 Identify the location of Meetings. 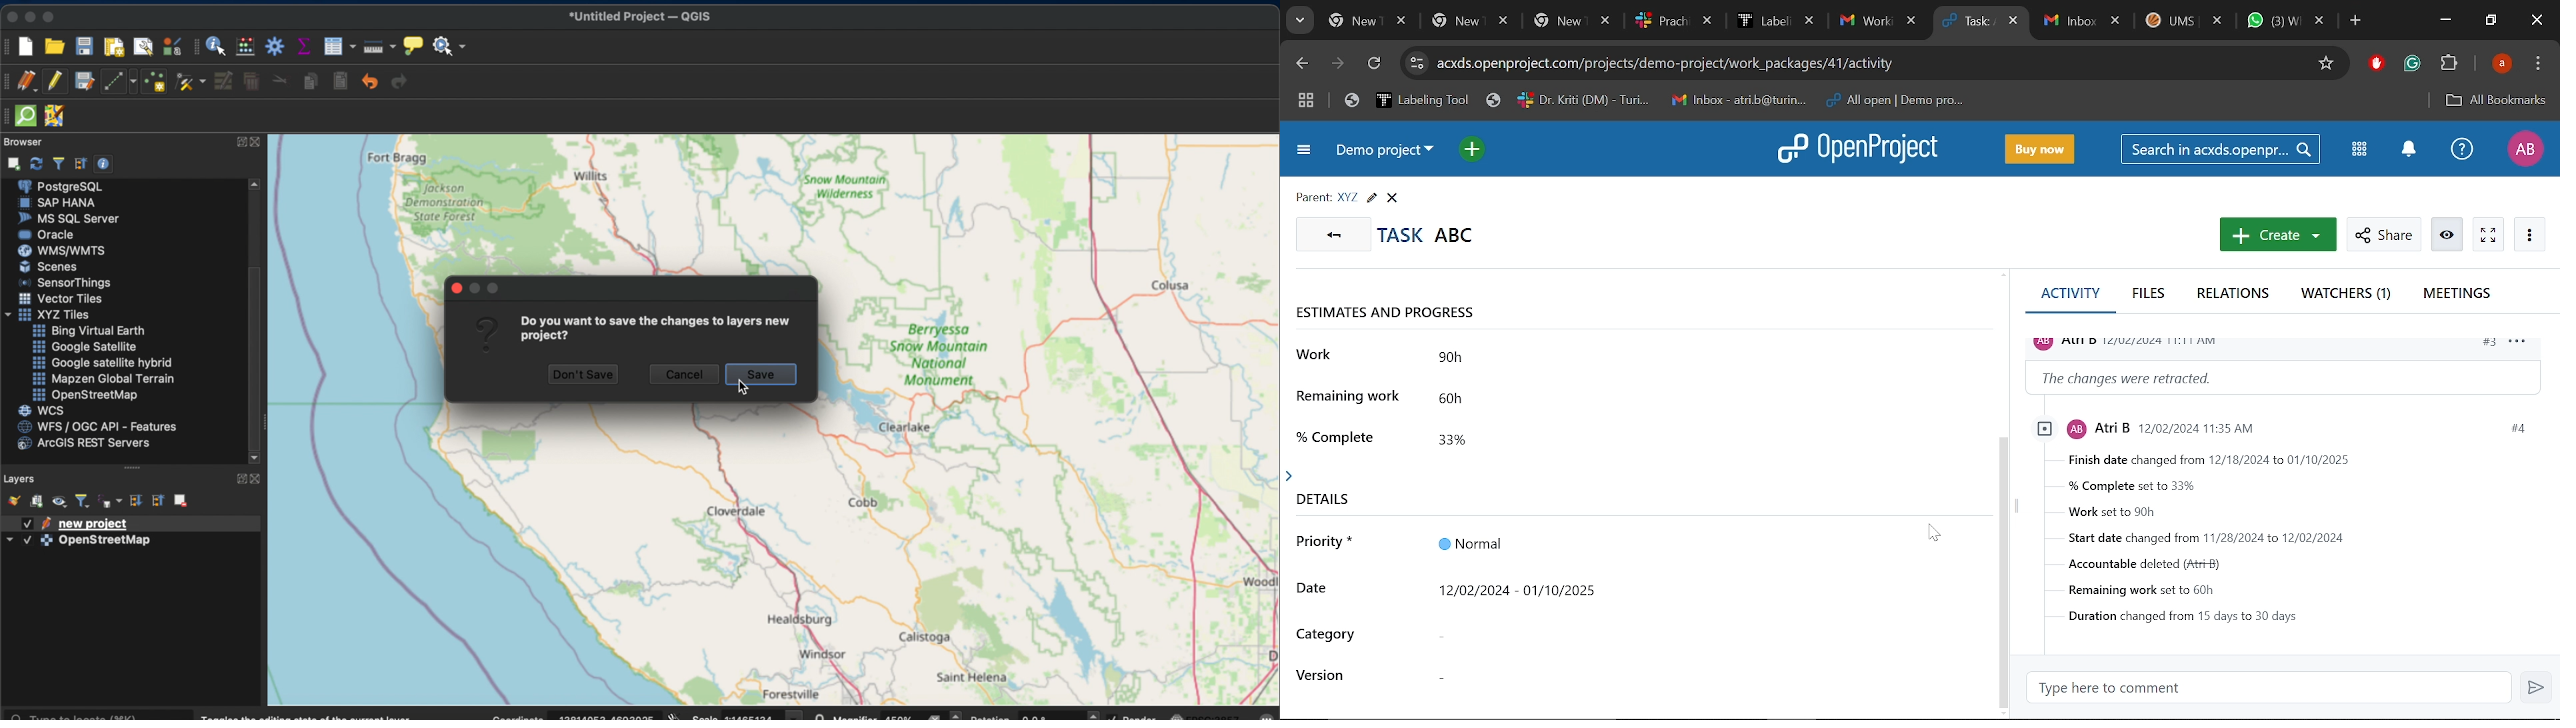
(2459, 296).